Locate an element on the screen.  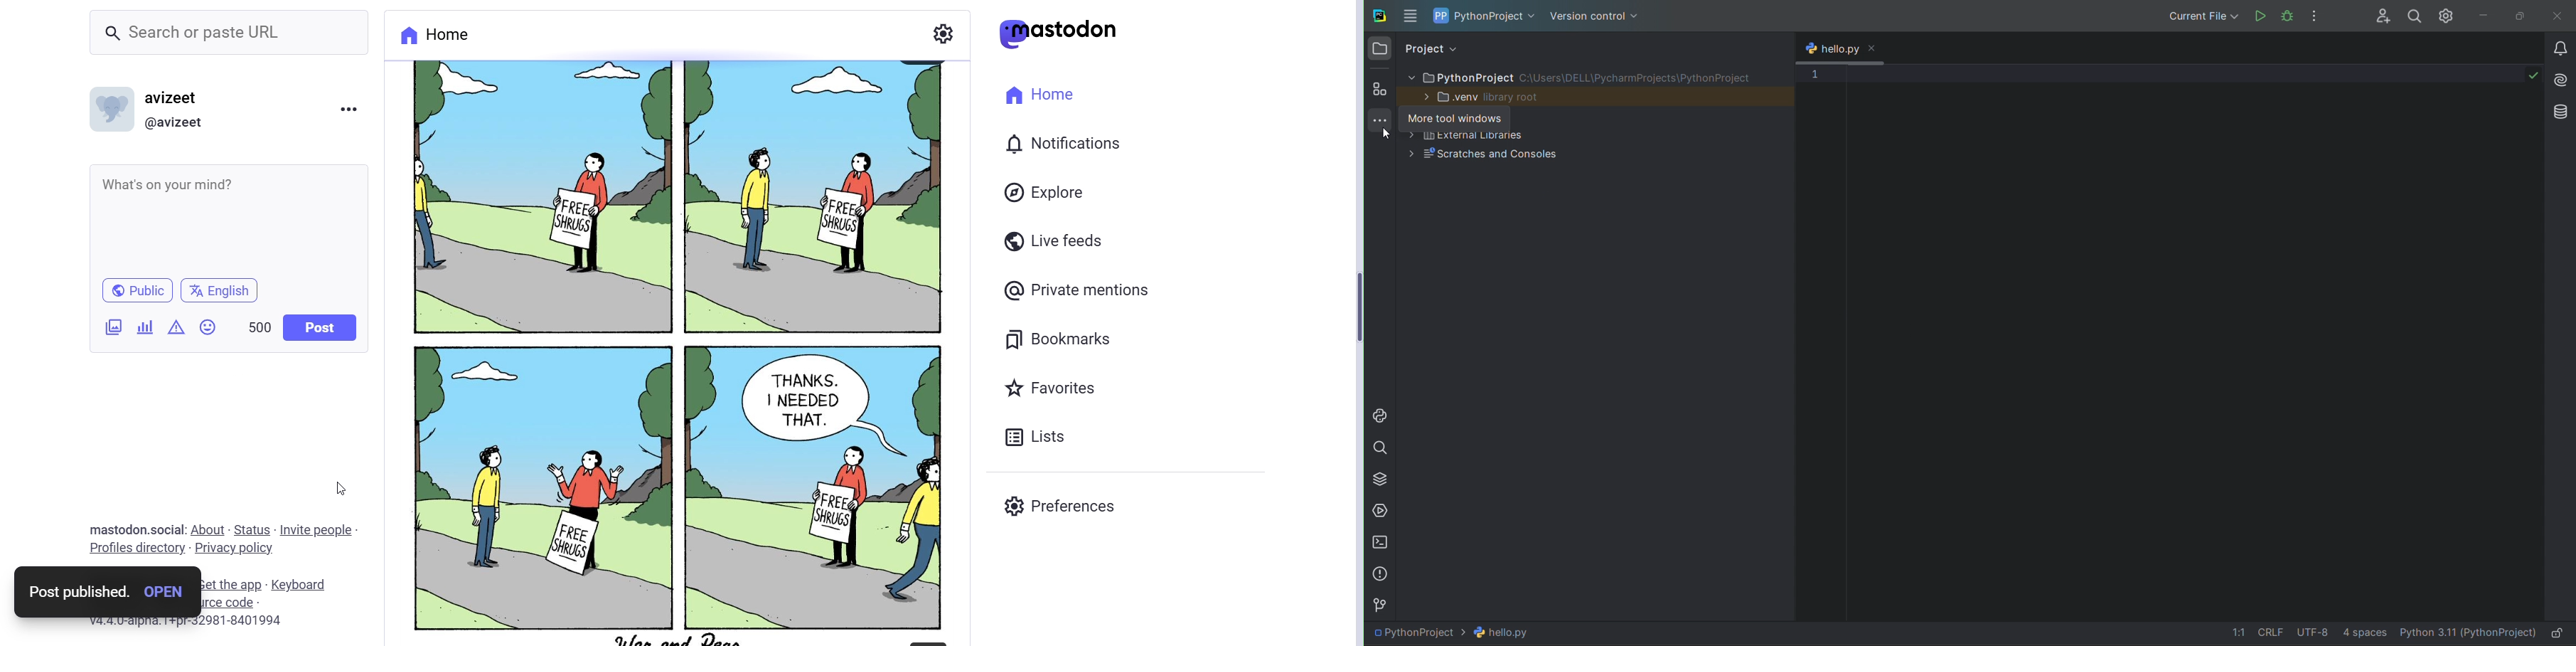
menu is located at coordinates (1410, 16).